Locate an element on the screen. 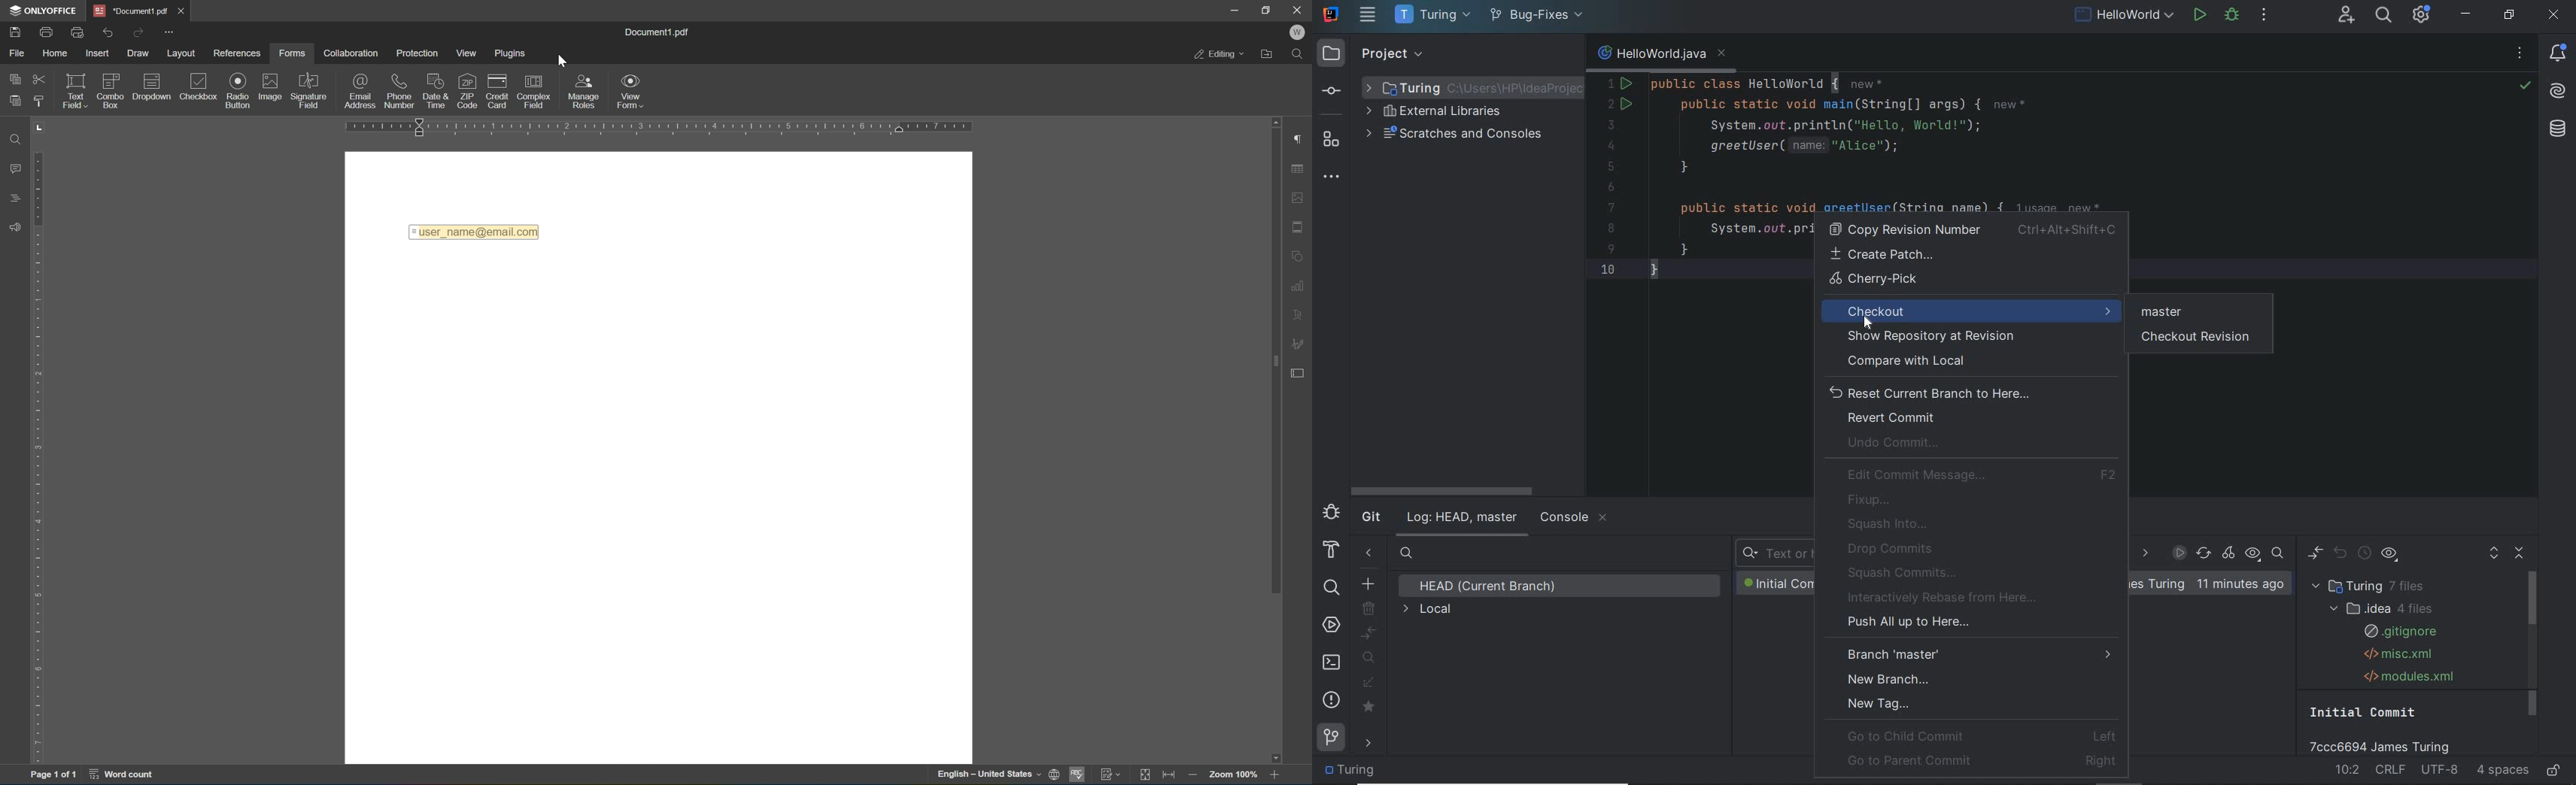  code is located at coordinates (1933, 141).